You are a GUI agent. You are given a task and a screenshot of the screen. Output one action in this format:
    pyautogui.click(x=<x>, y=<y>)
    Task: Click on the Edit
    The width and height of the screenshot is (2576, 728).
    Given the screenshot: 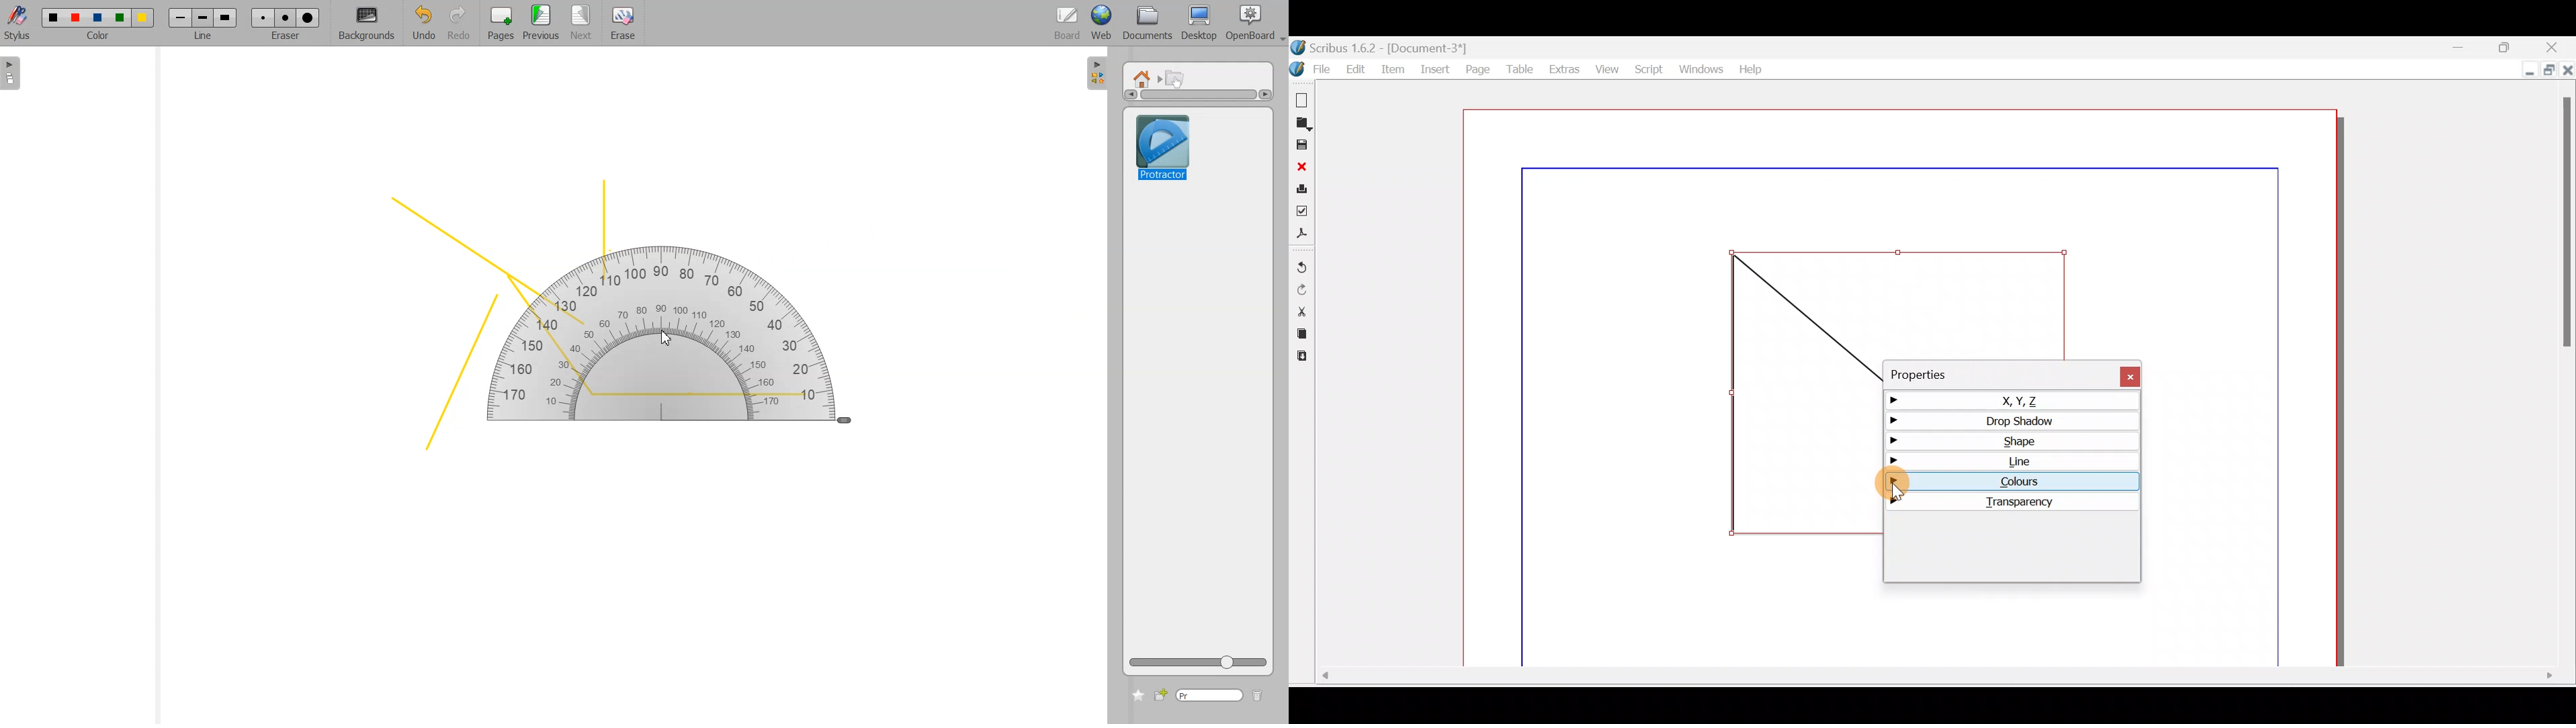 What is the action you would take?
    pyautogui.click(x=1354, y=68)
    